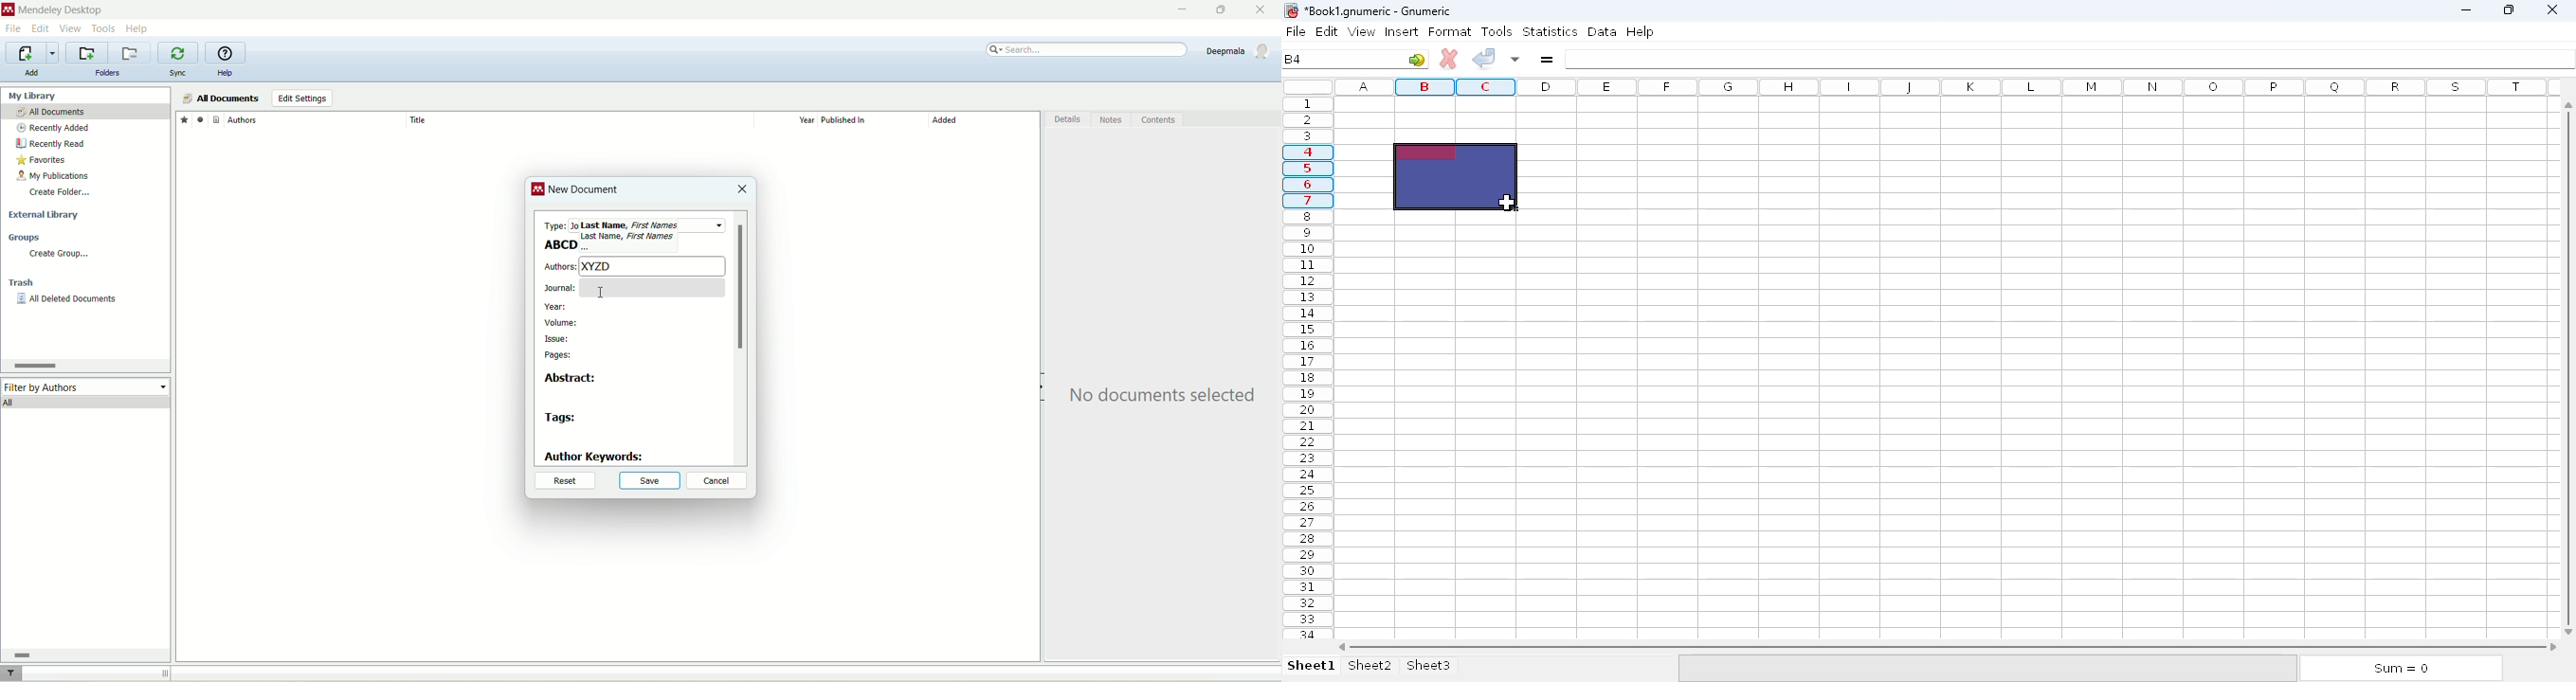 The width and height of the screenshot is (2576, 700). I want to click on insert, so click(1401, 31).